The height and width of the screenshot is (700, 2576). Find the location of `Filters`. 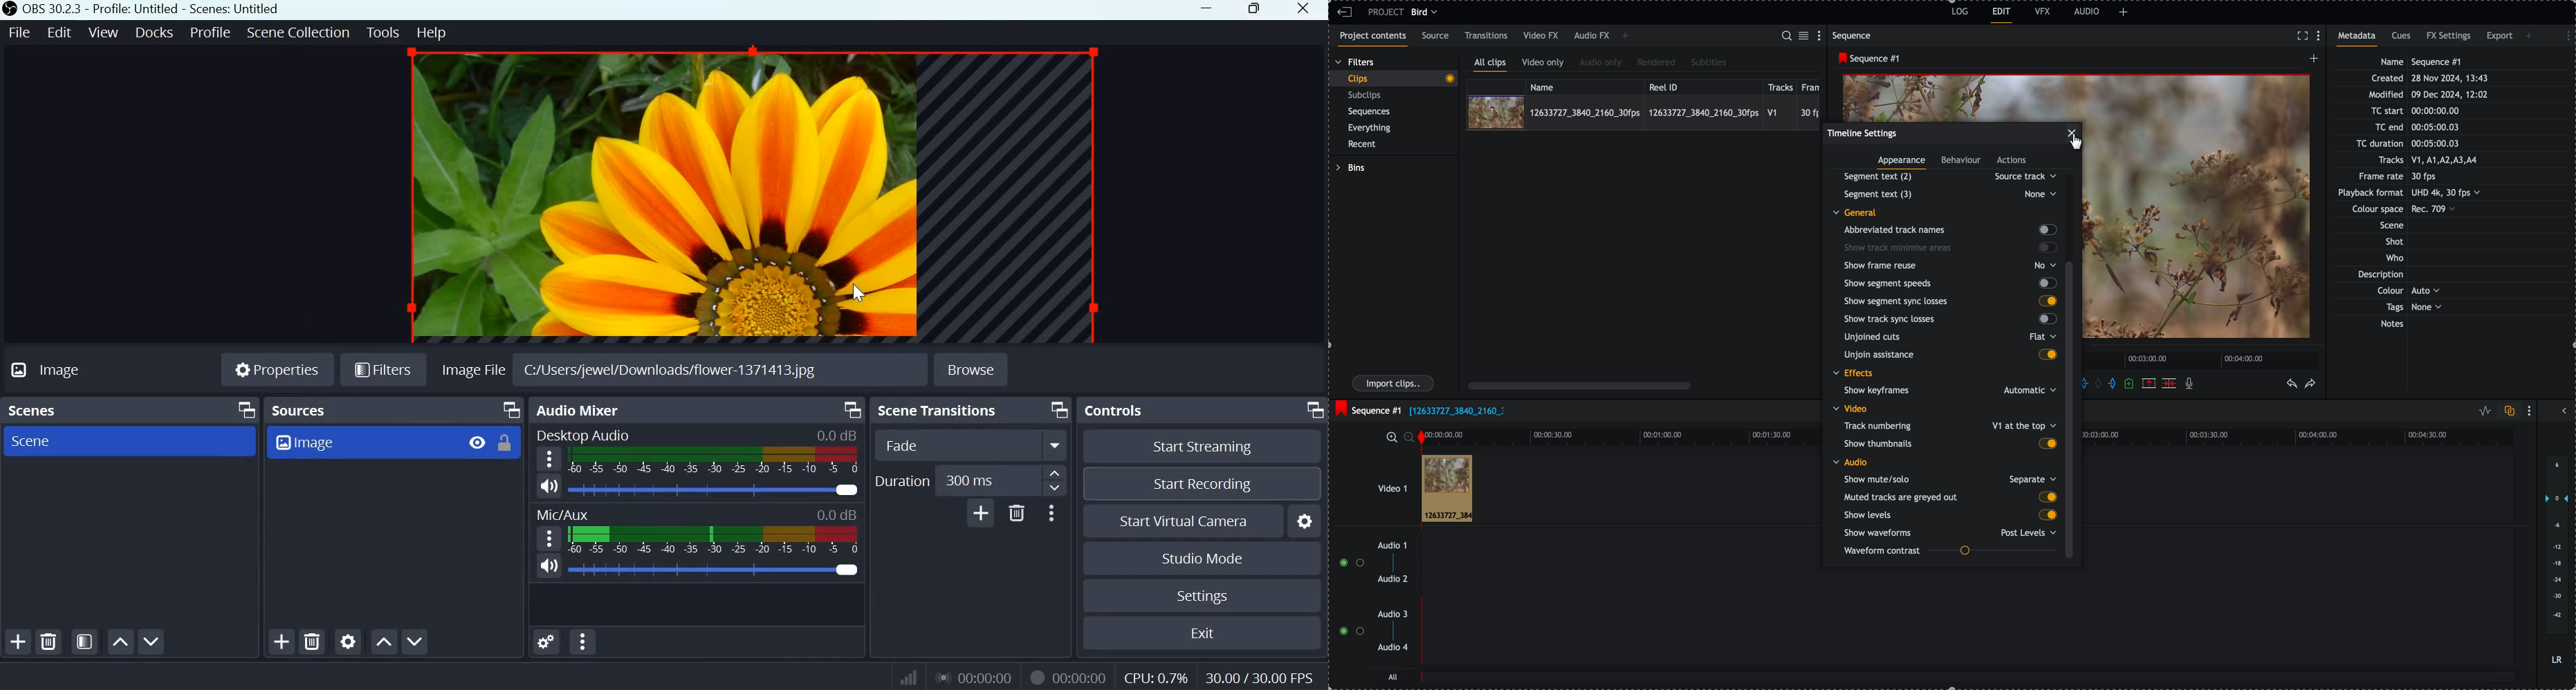

Filters is located at coordinates (383, 369).